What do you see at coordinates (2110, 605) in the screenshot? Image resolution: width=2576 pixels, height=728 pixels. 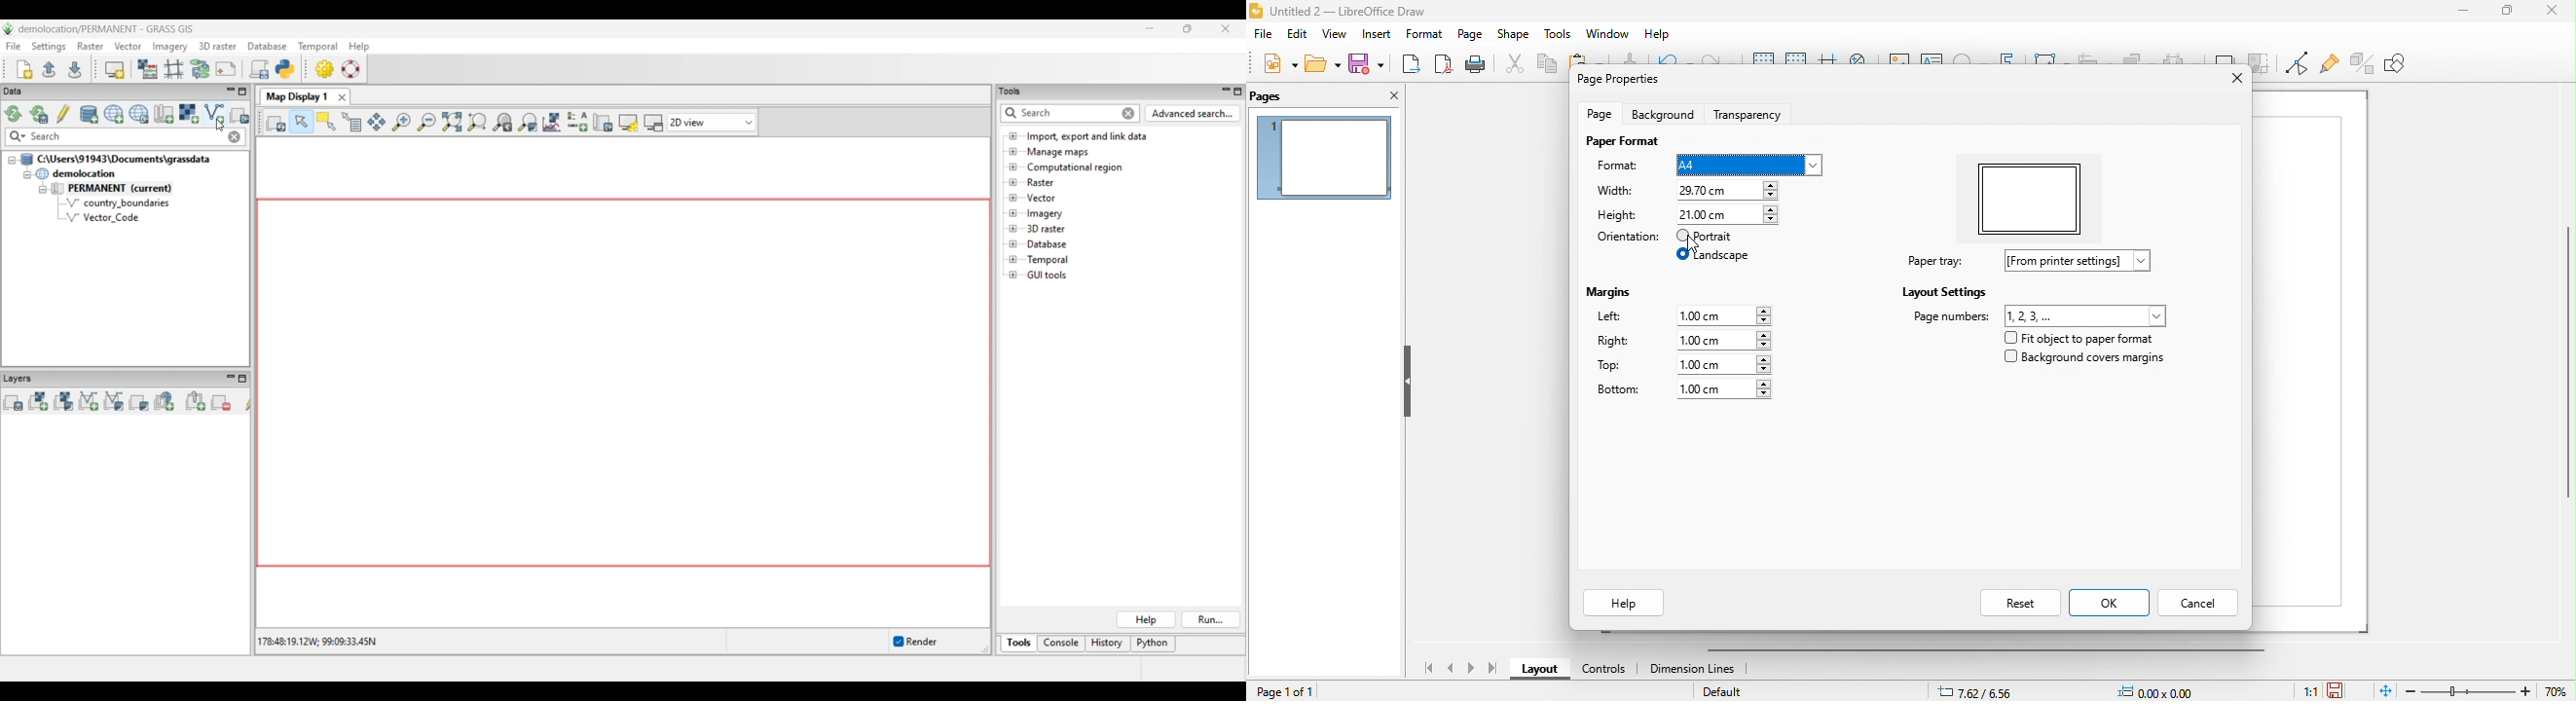 I see `ok` at bounding box center [2110, 605].